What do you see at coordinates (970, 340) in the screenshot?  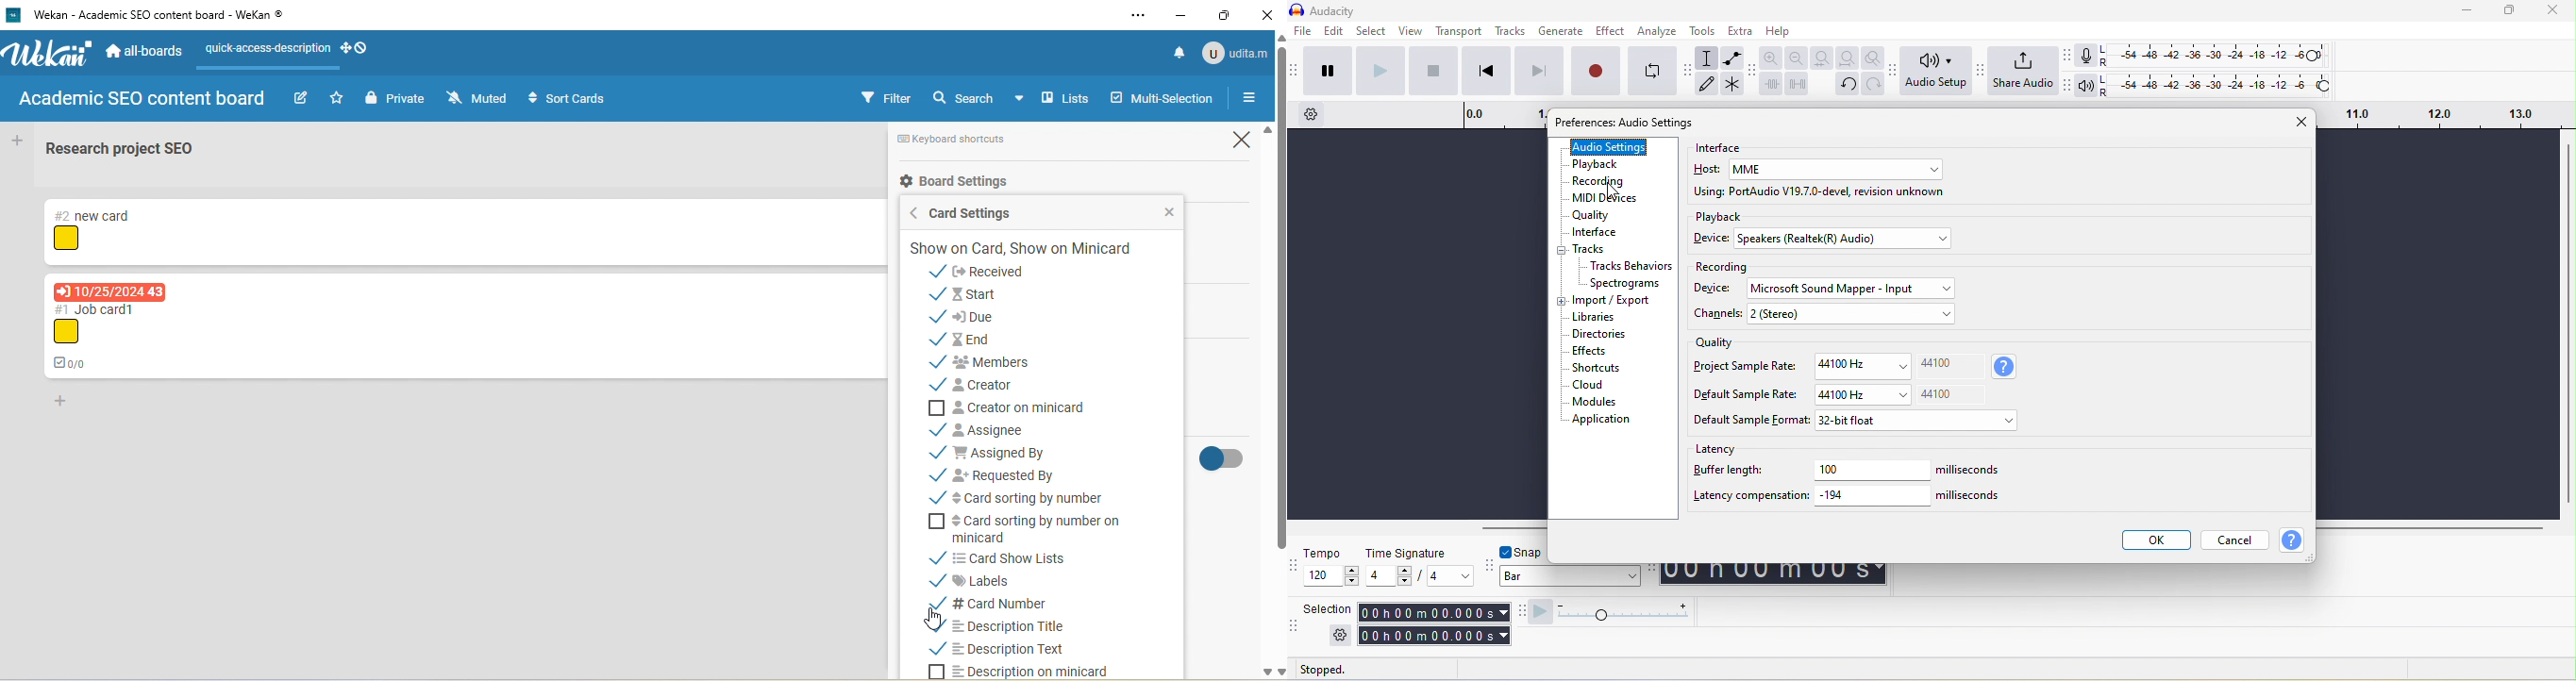 I see `end` at bounding box center [970, 340].